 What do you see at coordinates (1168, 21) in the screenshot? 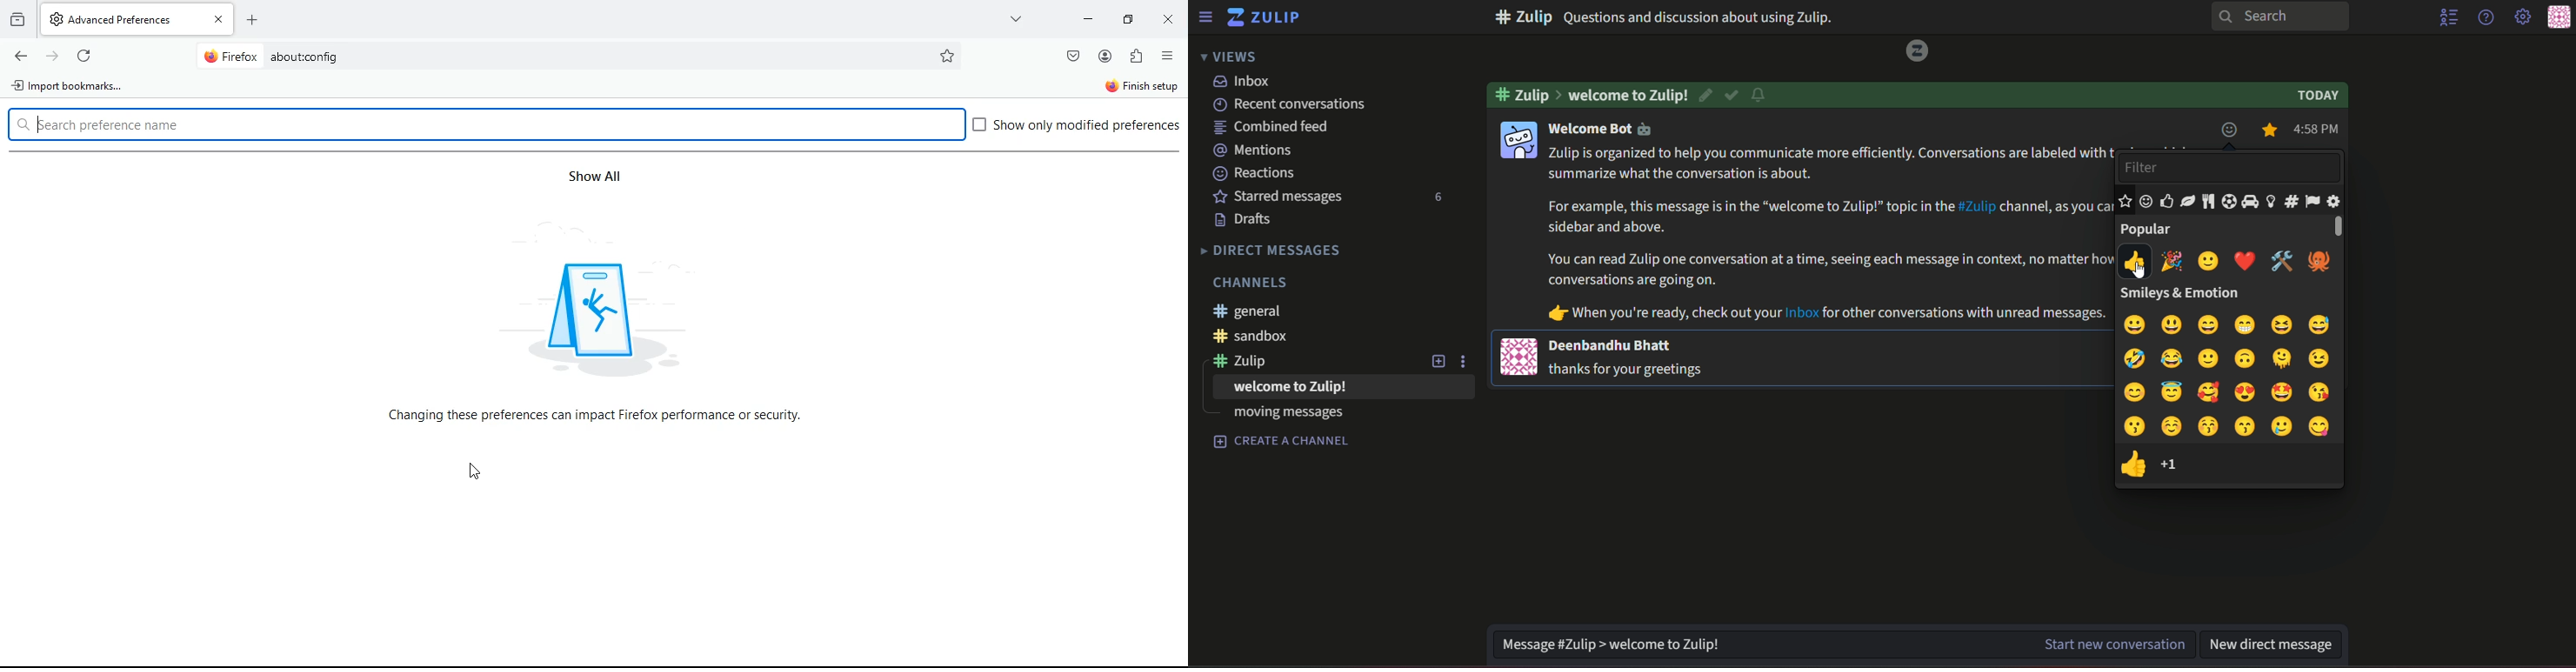
I see `close` at bounding box center [1168, 21].